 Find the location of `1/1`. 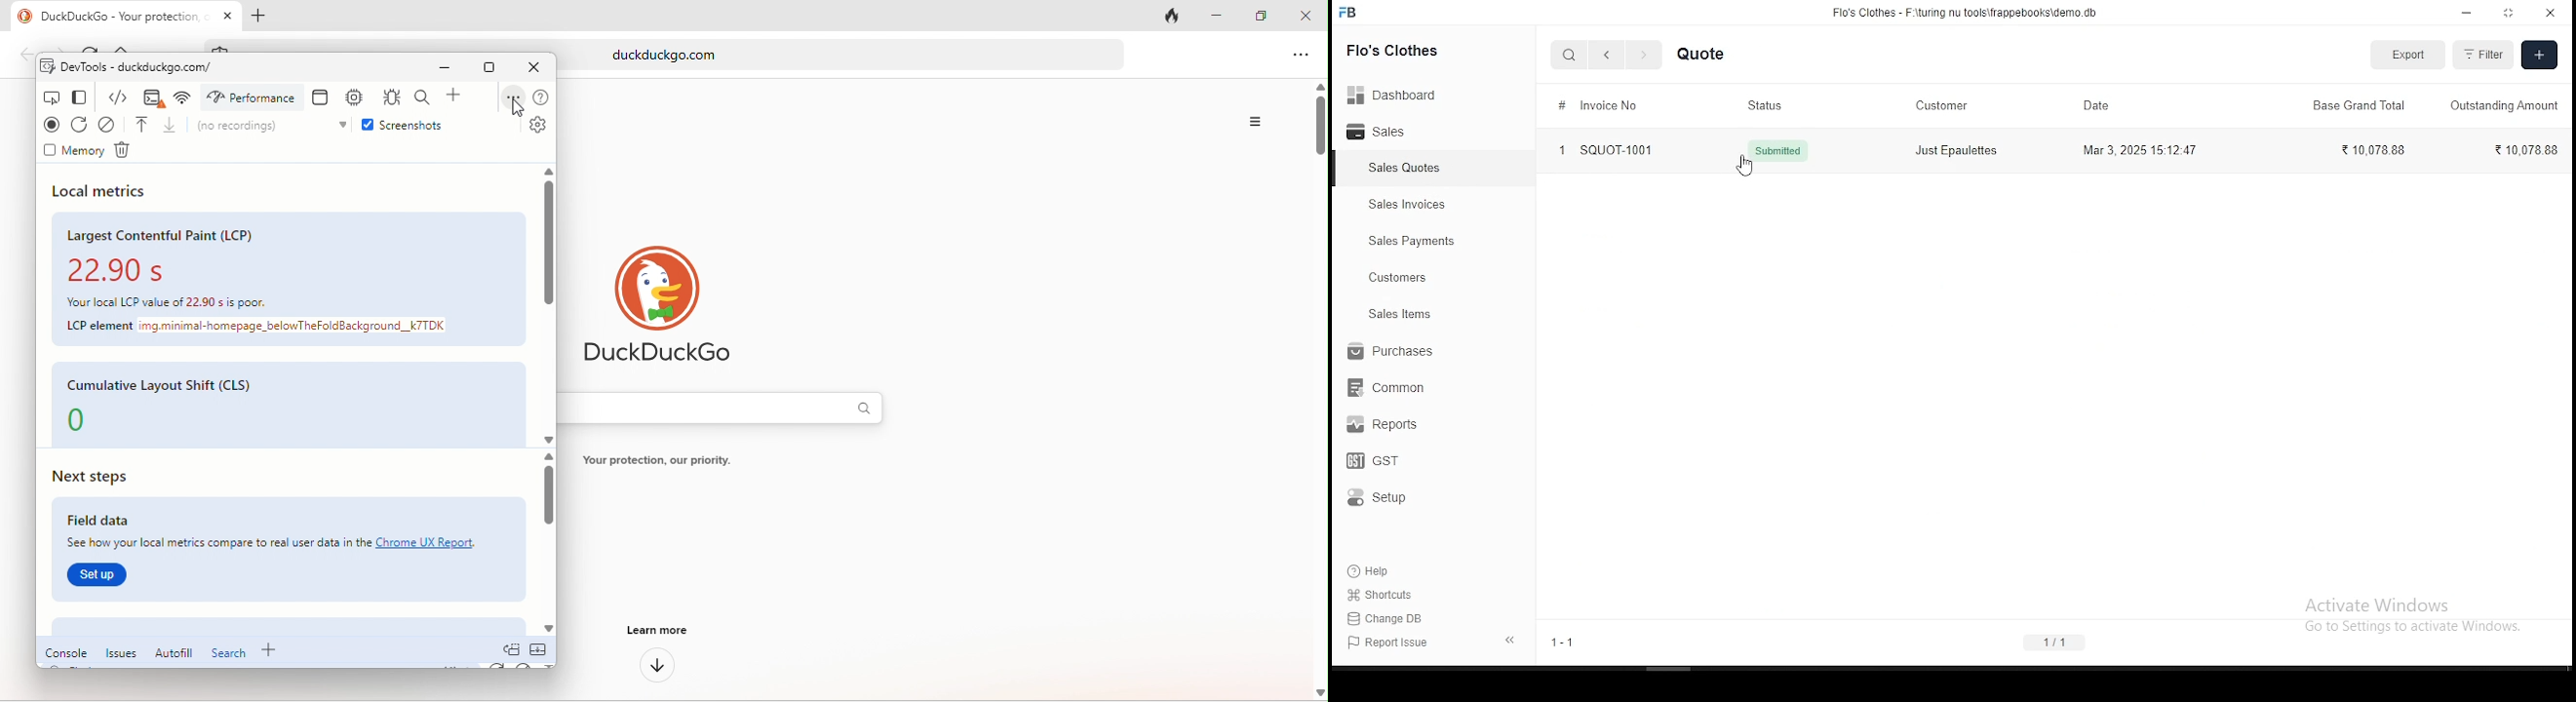

1/1 is located at coordinates (2058, 641).